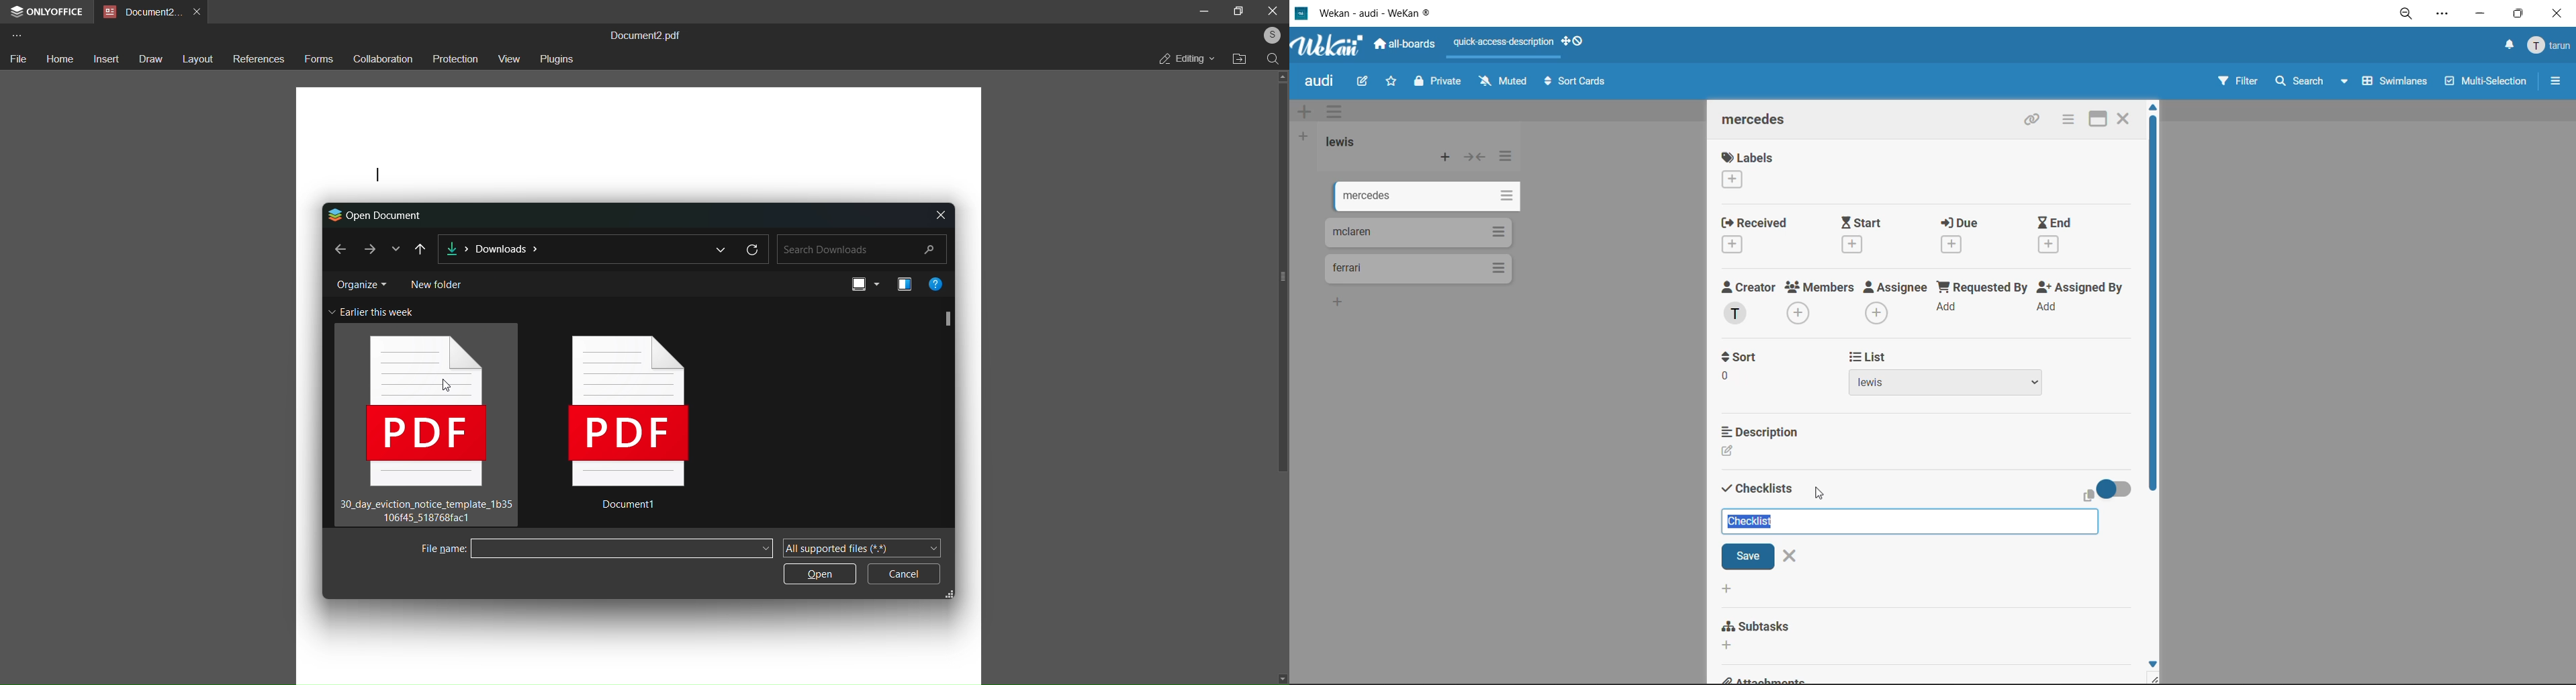 The height and width of the screenshot is (700, 2576). What do you see at coordinates (1346, 142) in the screenshot?
I see `list title` at bounding box center [1346, 142].